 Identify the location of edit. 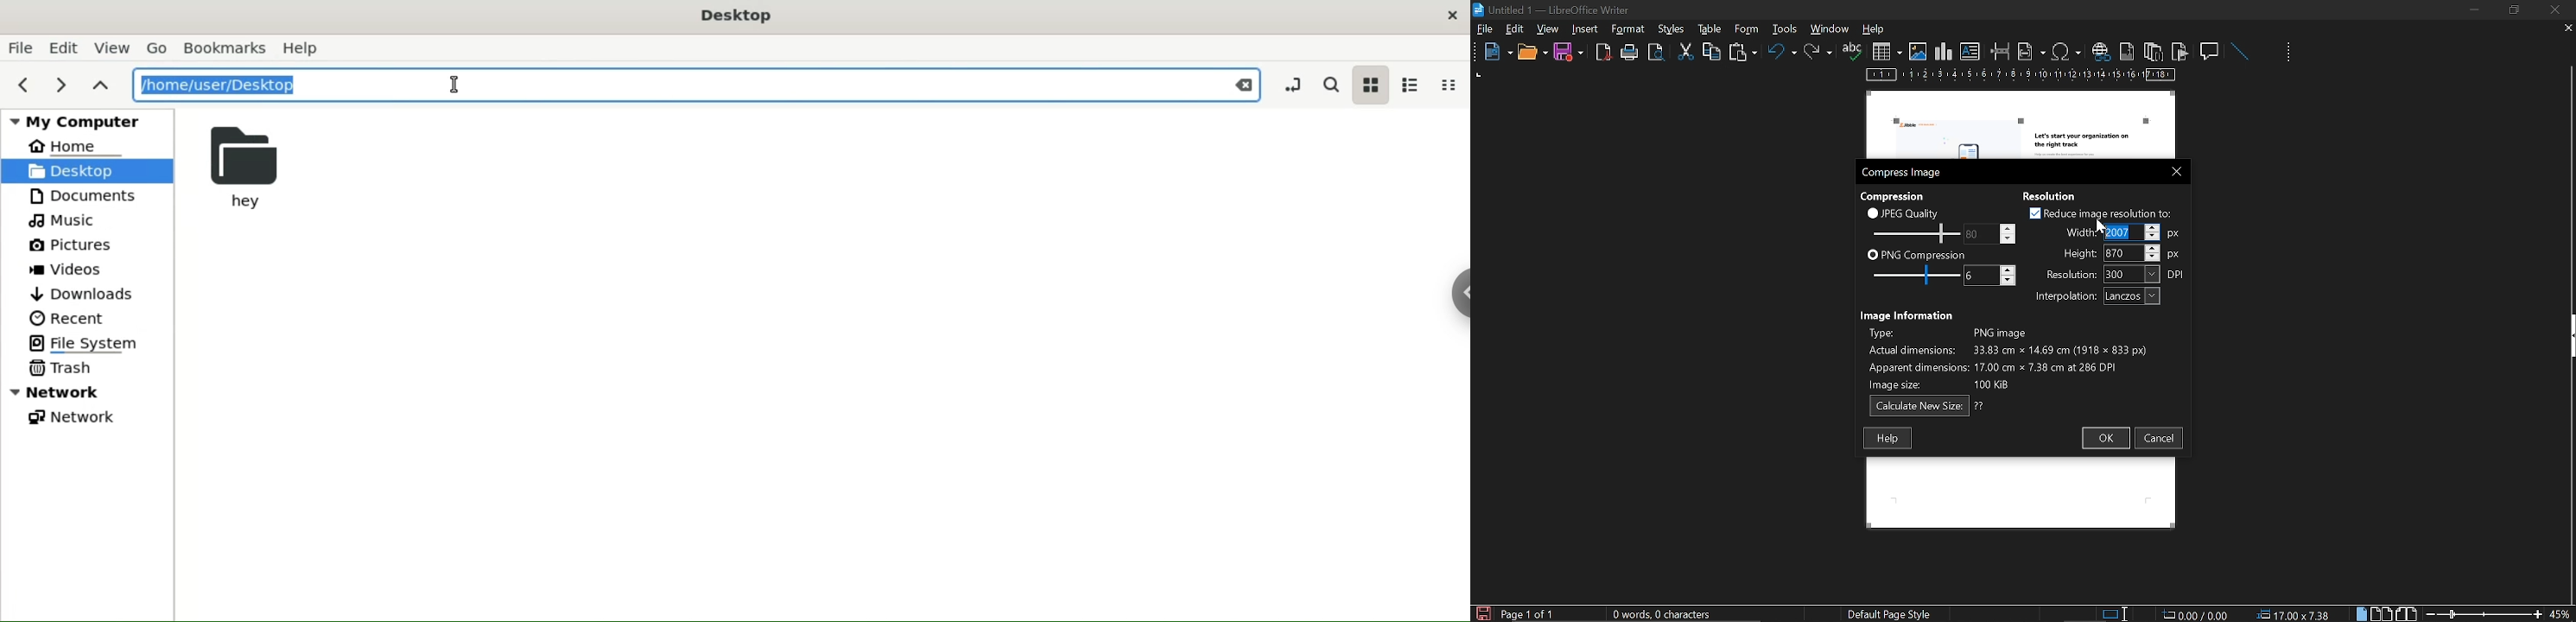
(1515, 30).